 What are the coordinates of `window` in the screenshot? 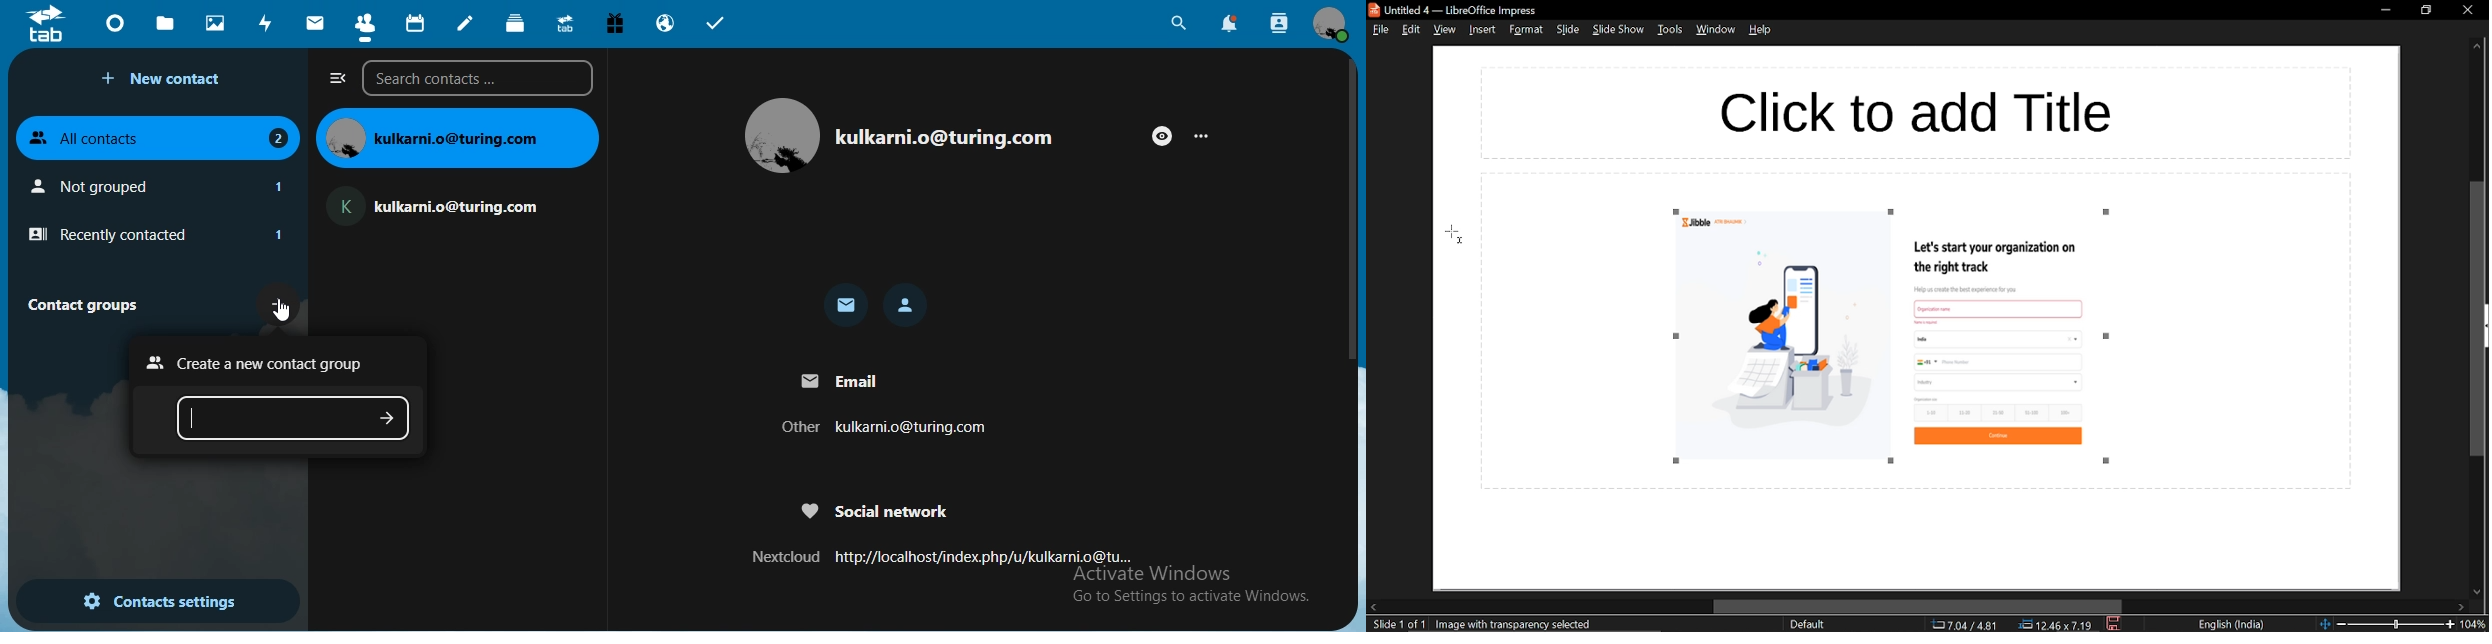 It's located at (1714, 32).